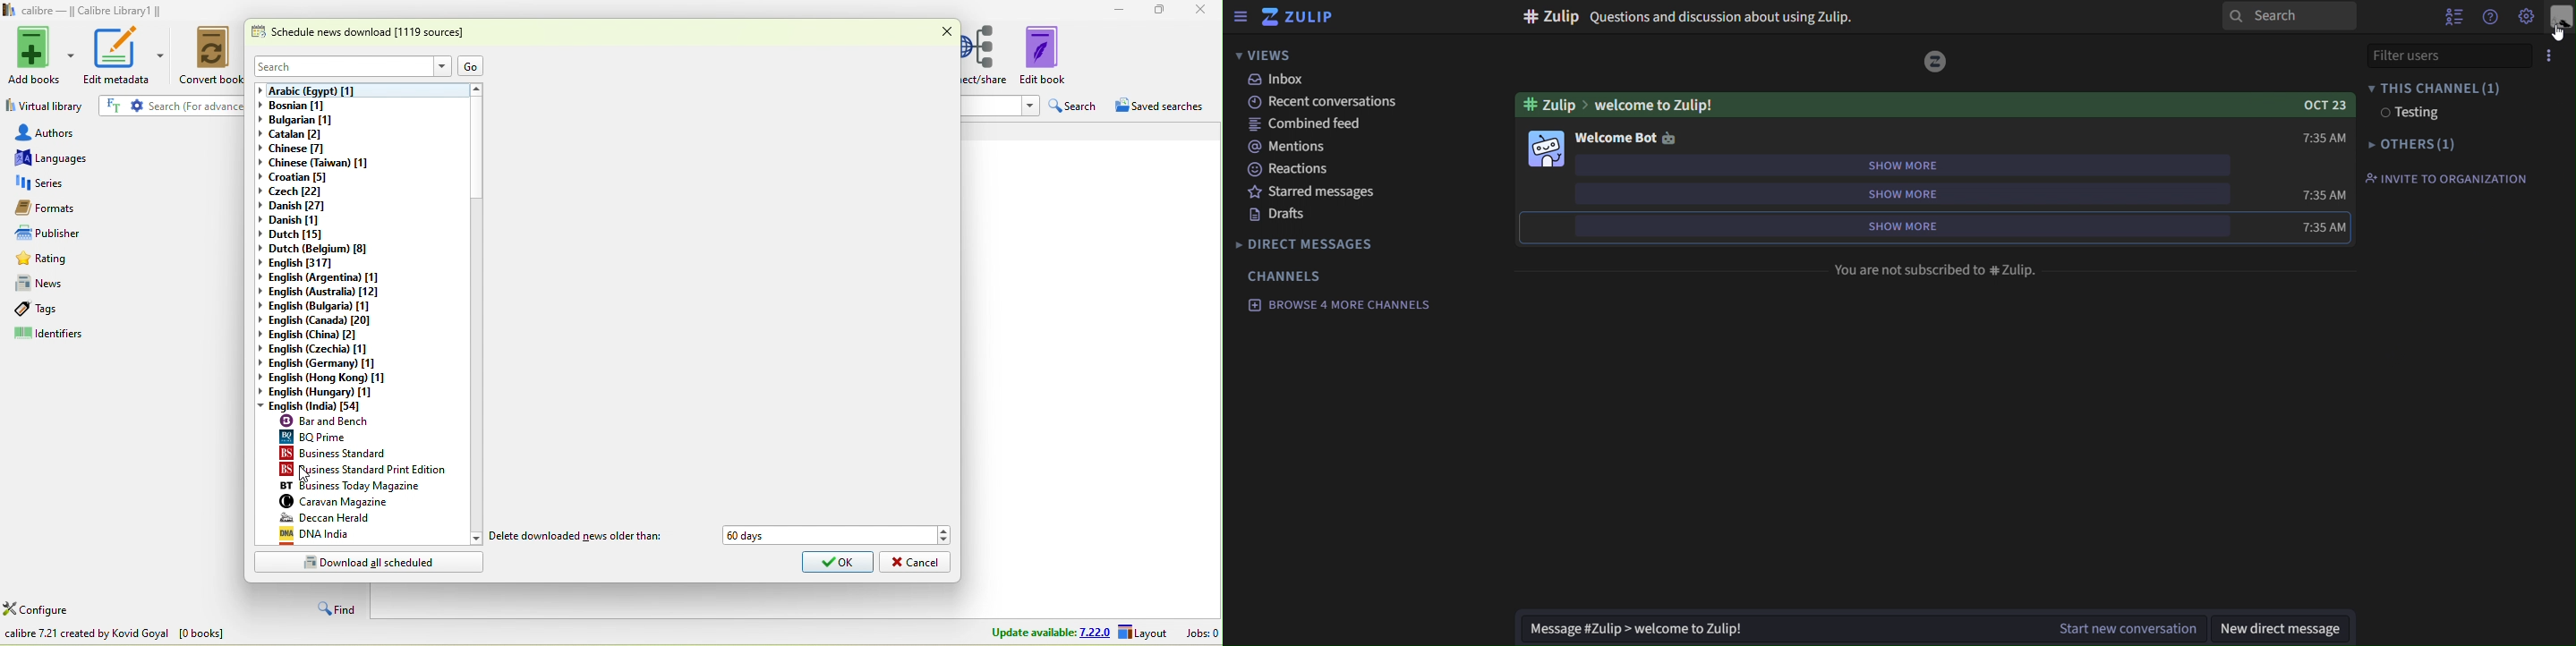 Image resolution: width=2576 pixels, height=672 pixels. Describe the element at coordinates (125, 183) in the screenshot. I see `series` at that location.